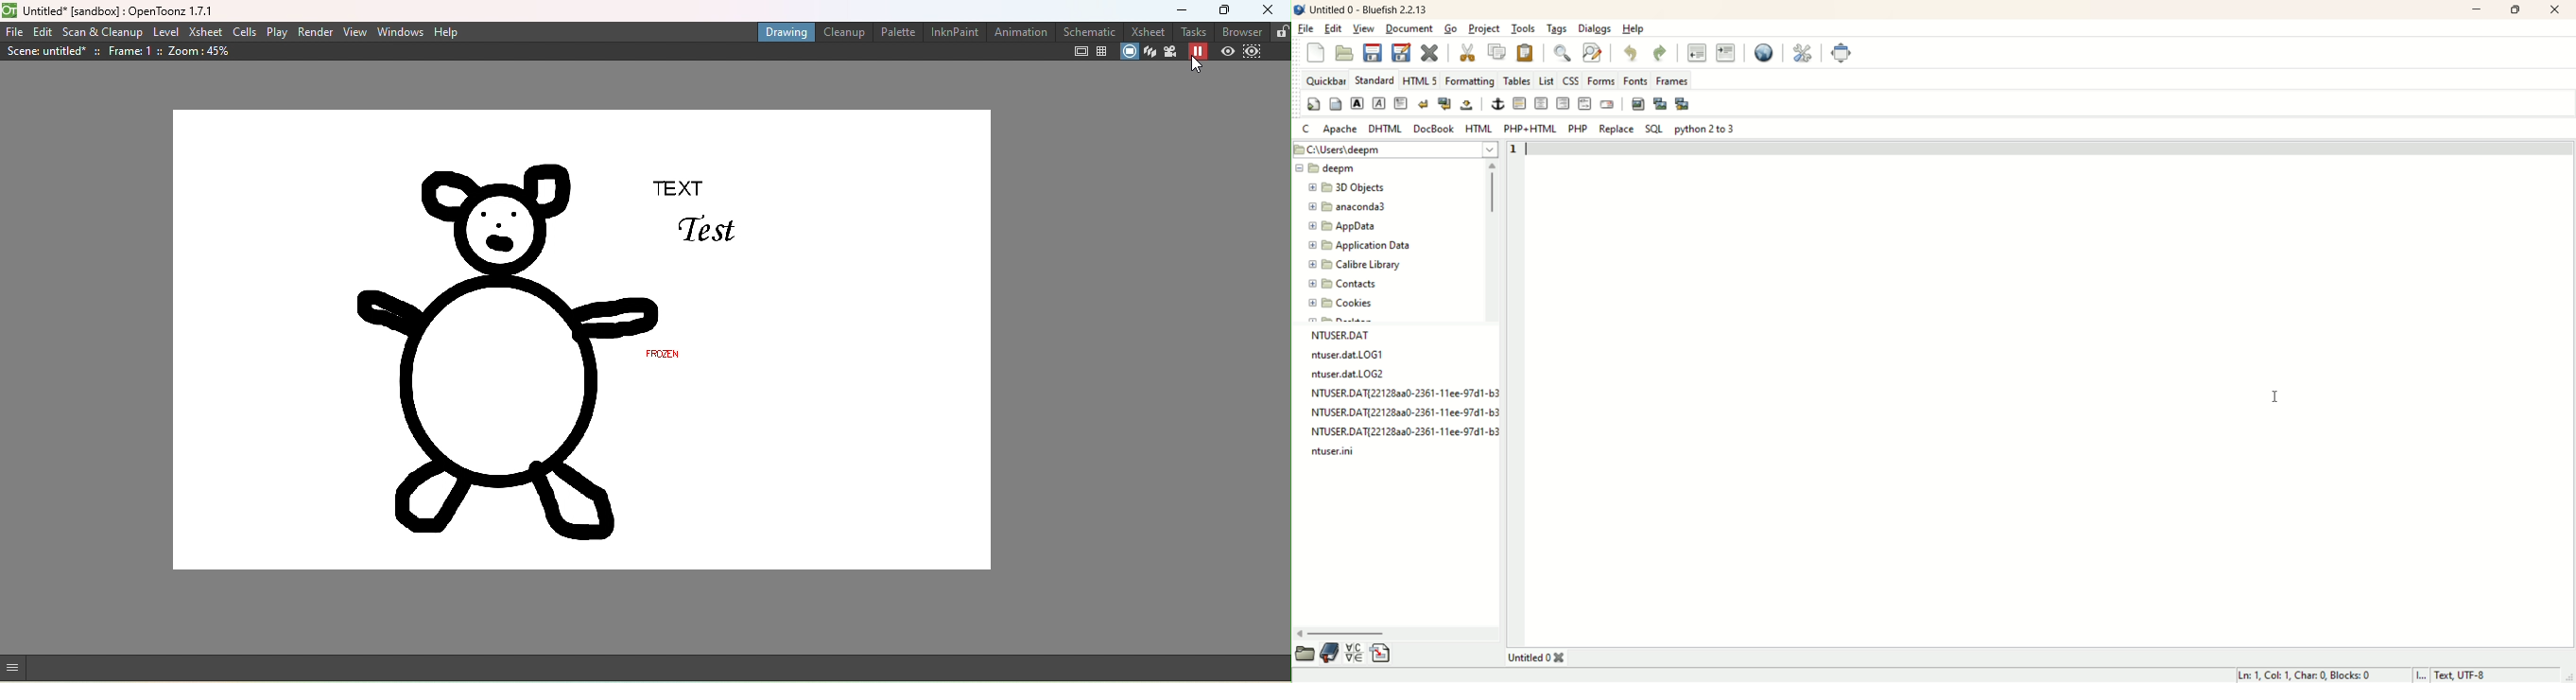 The image size is (2576, 700). What do you see at coordinates (2313, 675) in the screenshot?
I see `ln, col, char, block` at bounding box center [2313, 675].